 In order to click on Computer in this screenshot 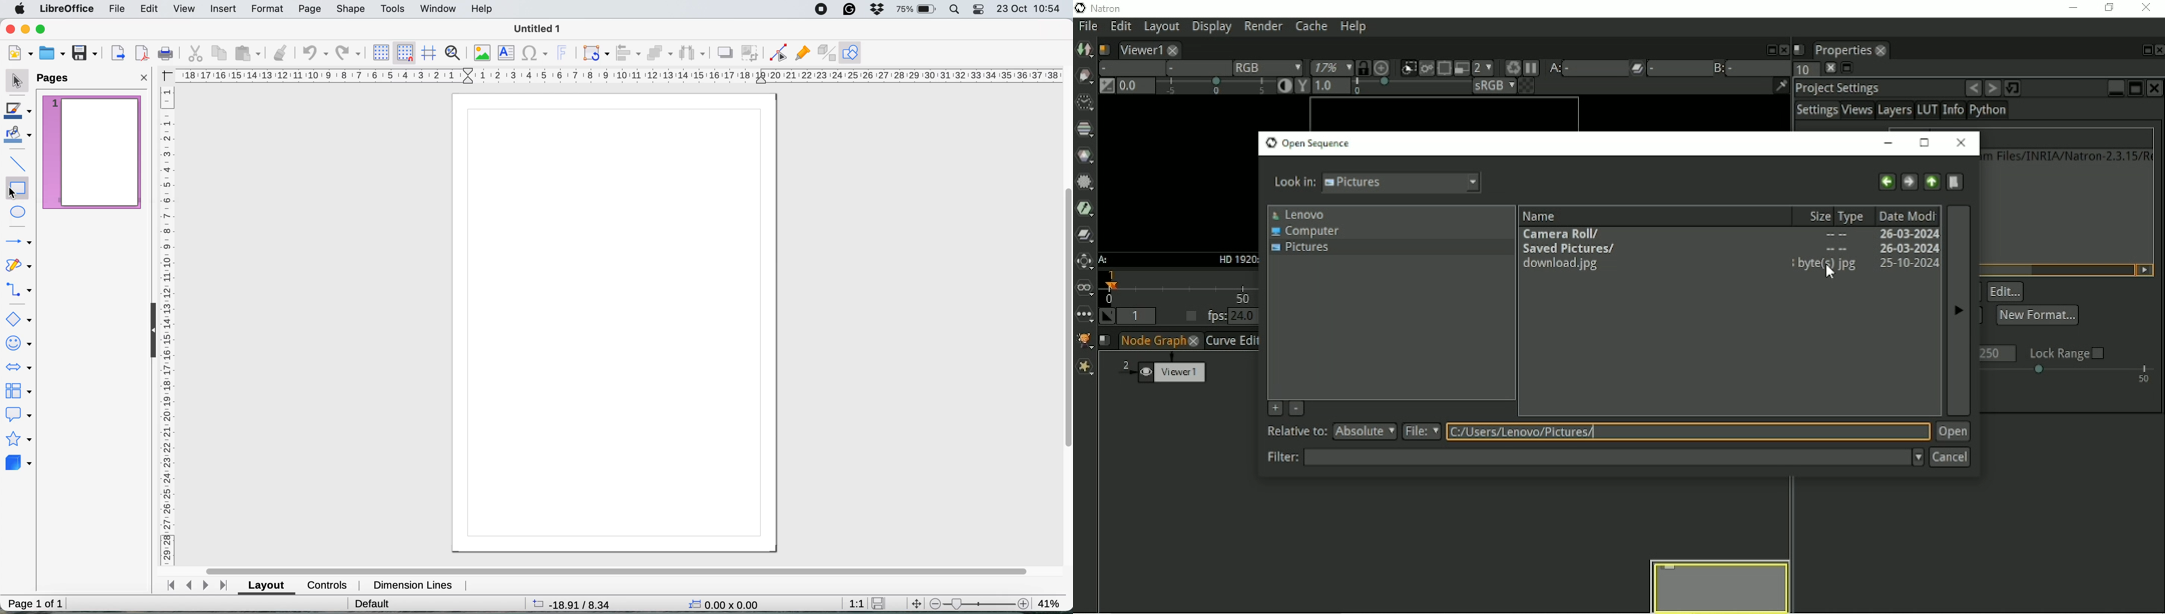, I will do `click(1309, 231)`.